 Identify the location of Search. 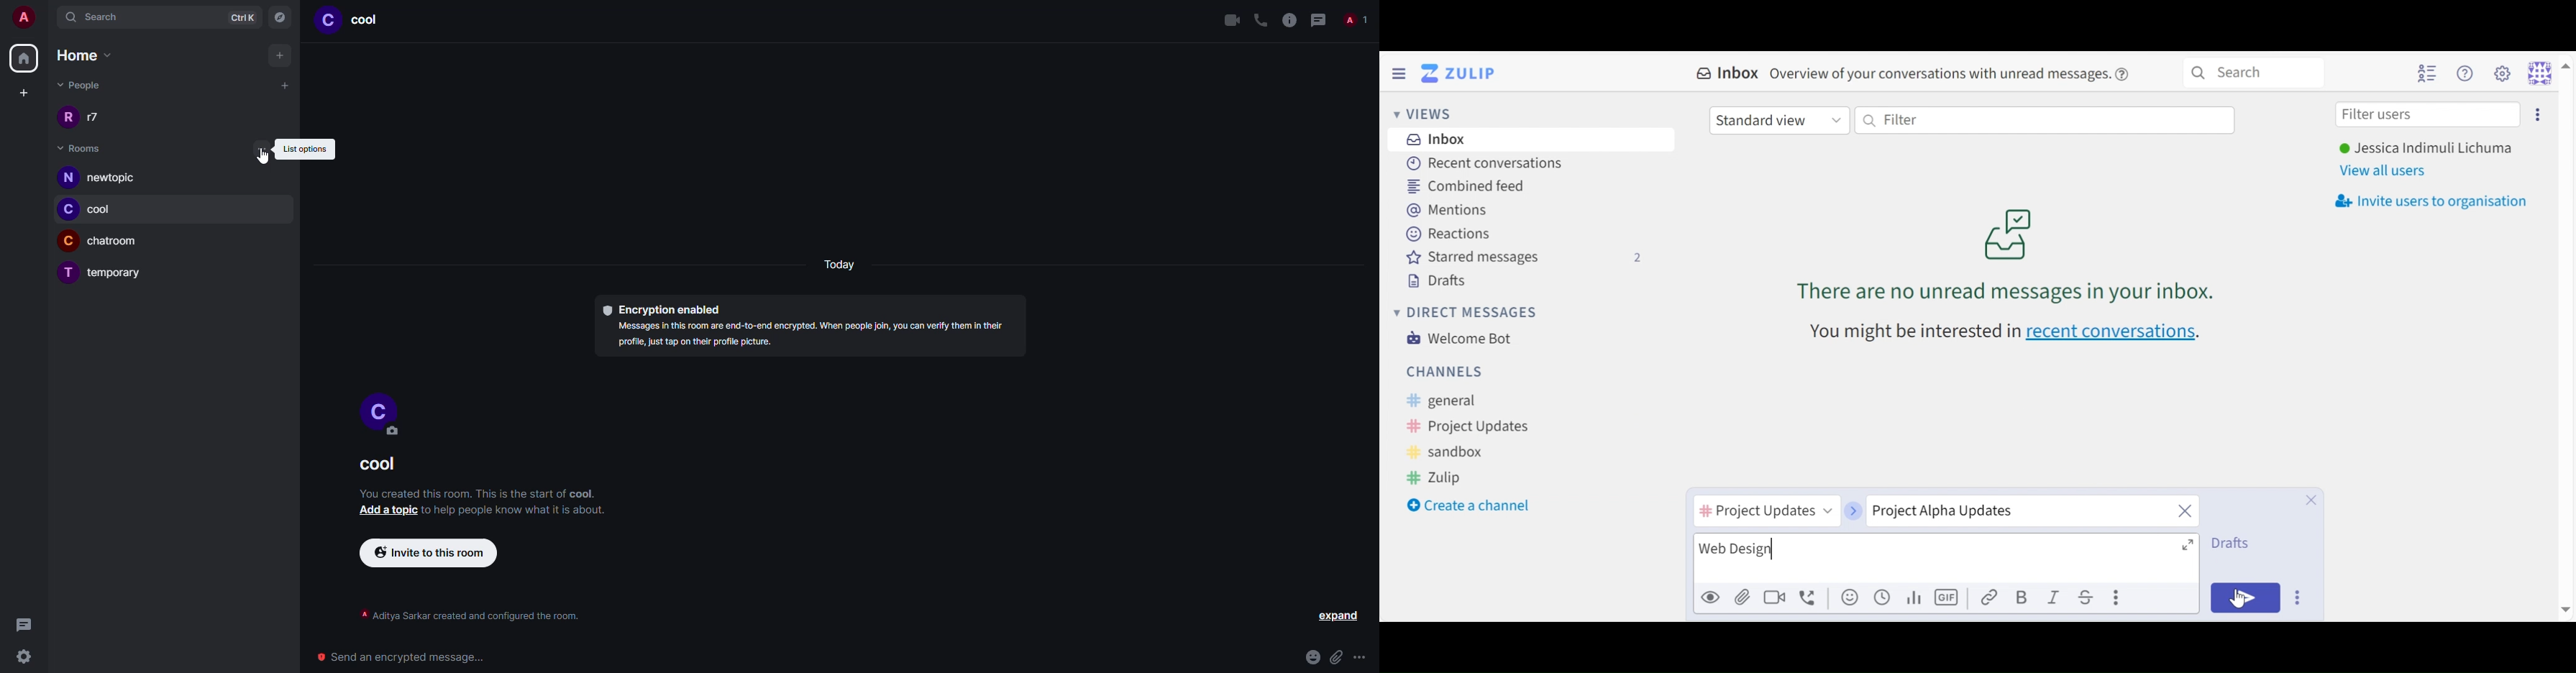
(2253, 71).